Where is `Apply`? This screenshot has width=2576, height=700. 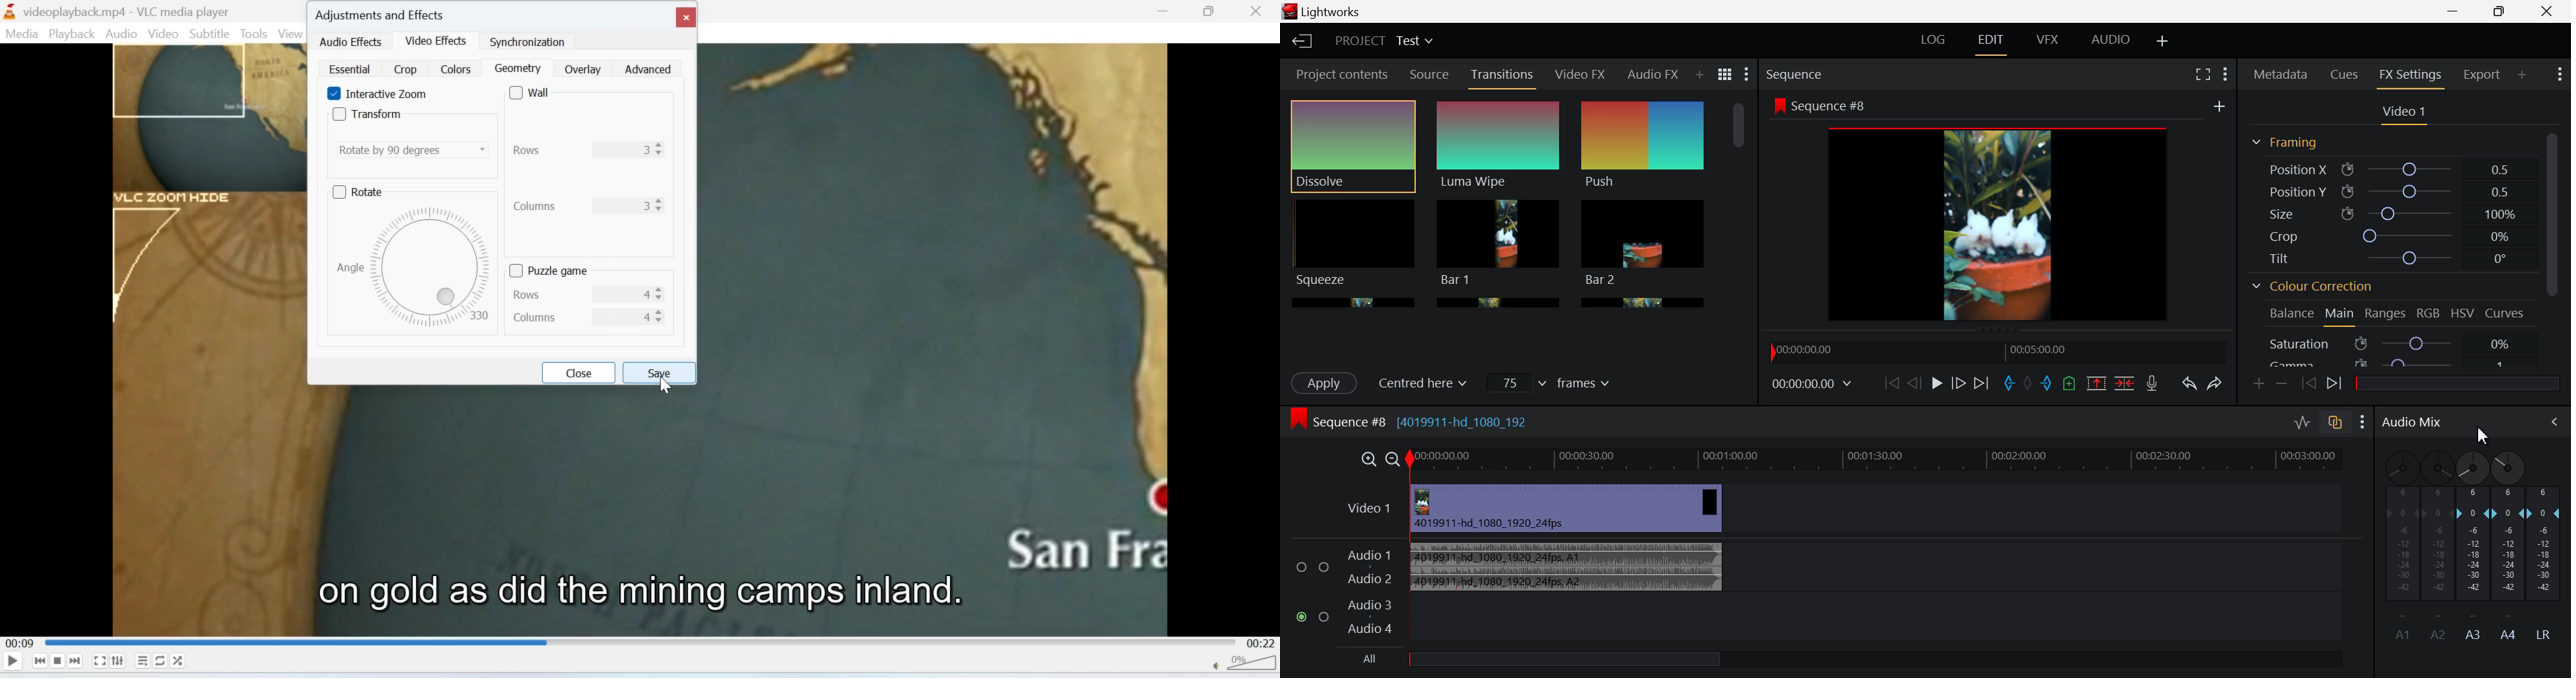
Apply is located at coordinates (1326, 383).